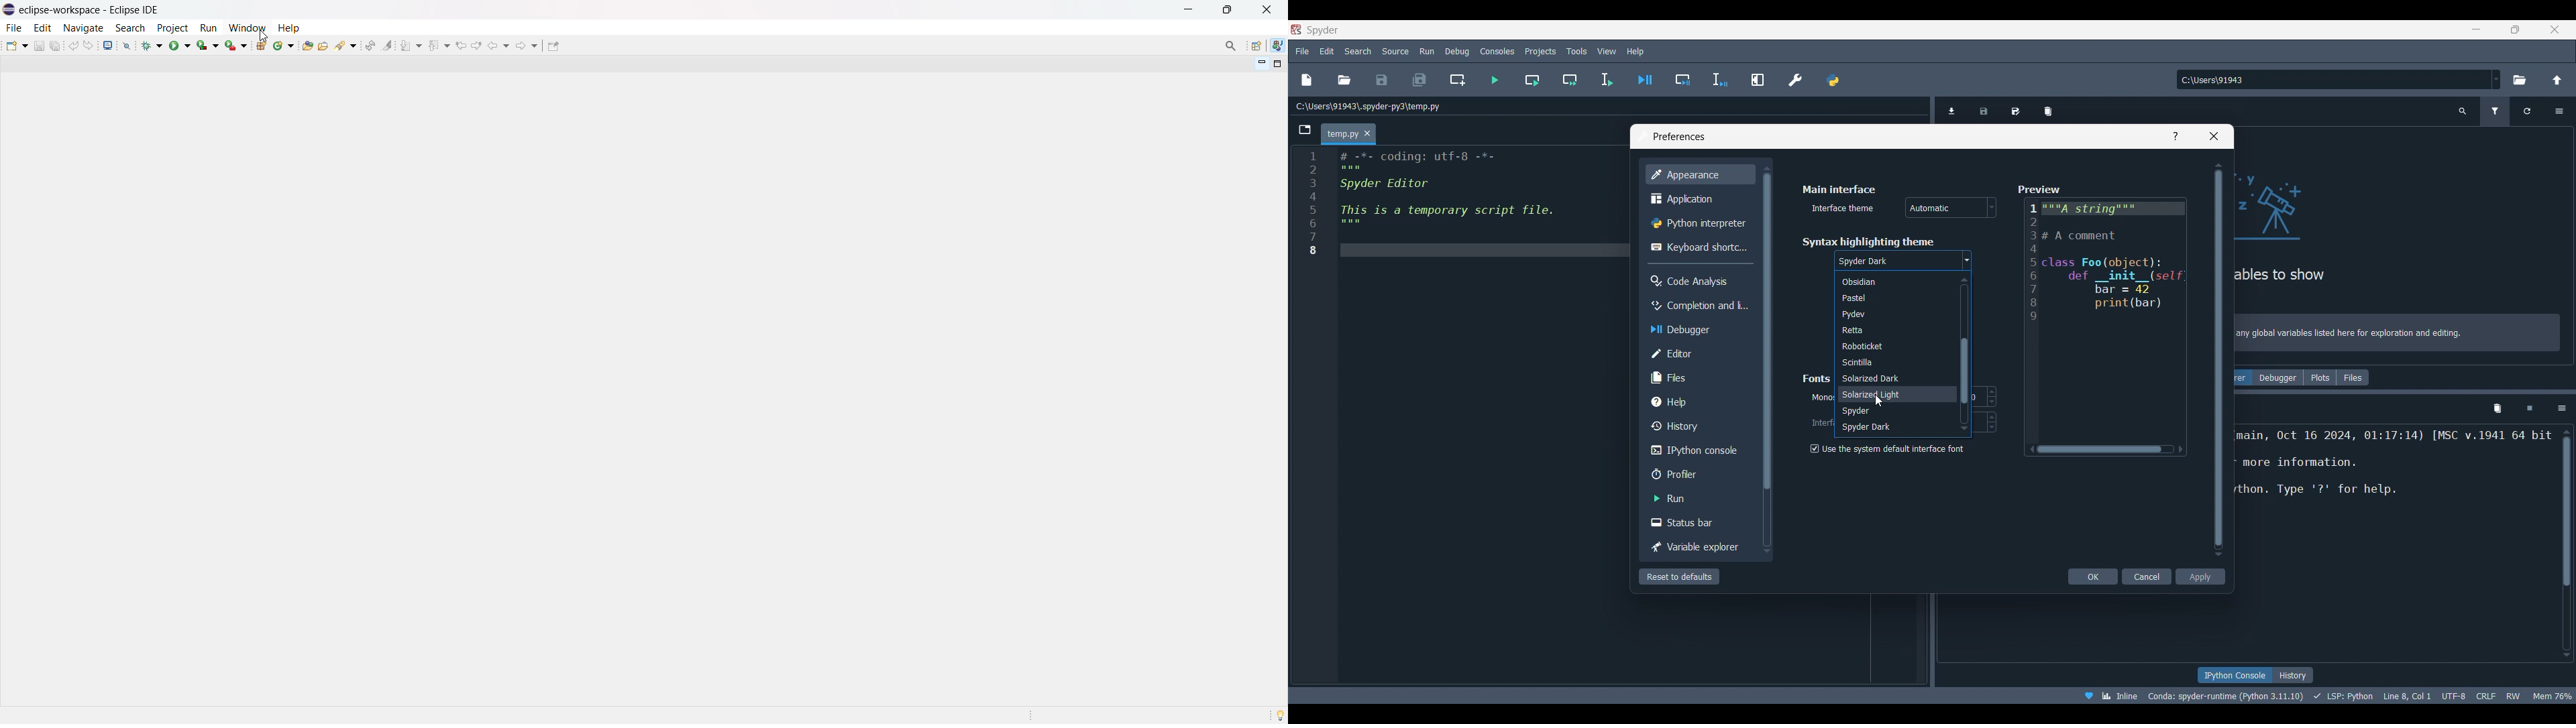 The image size is (2576, 728). I want to click on Plots, so click(2320, 377).